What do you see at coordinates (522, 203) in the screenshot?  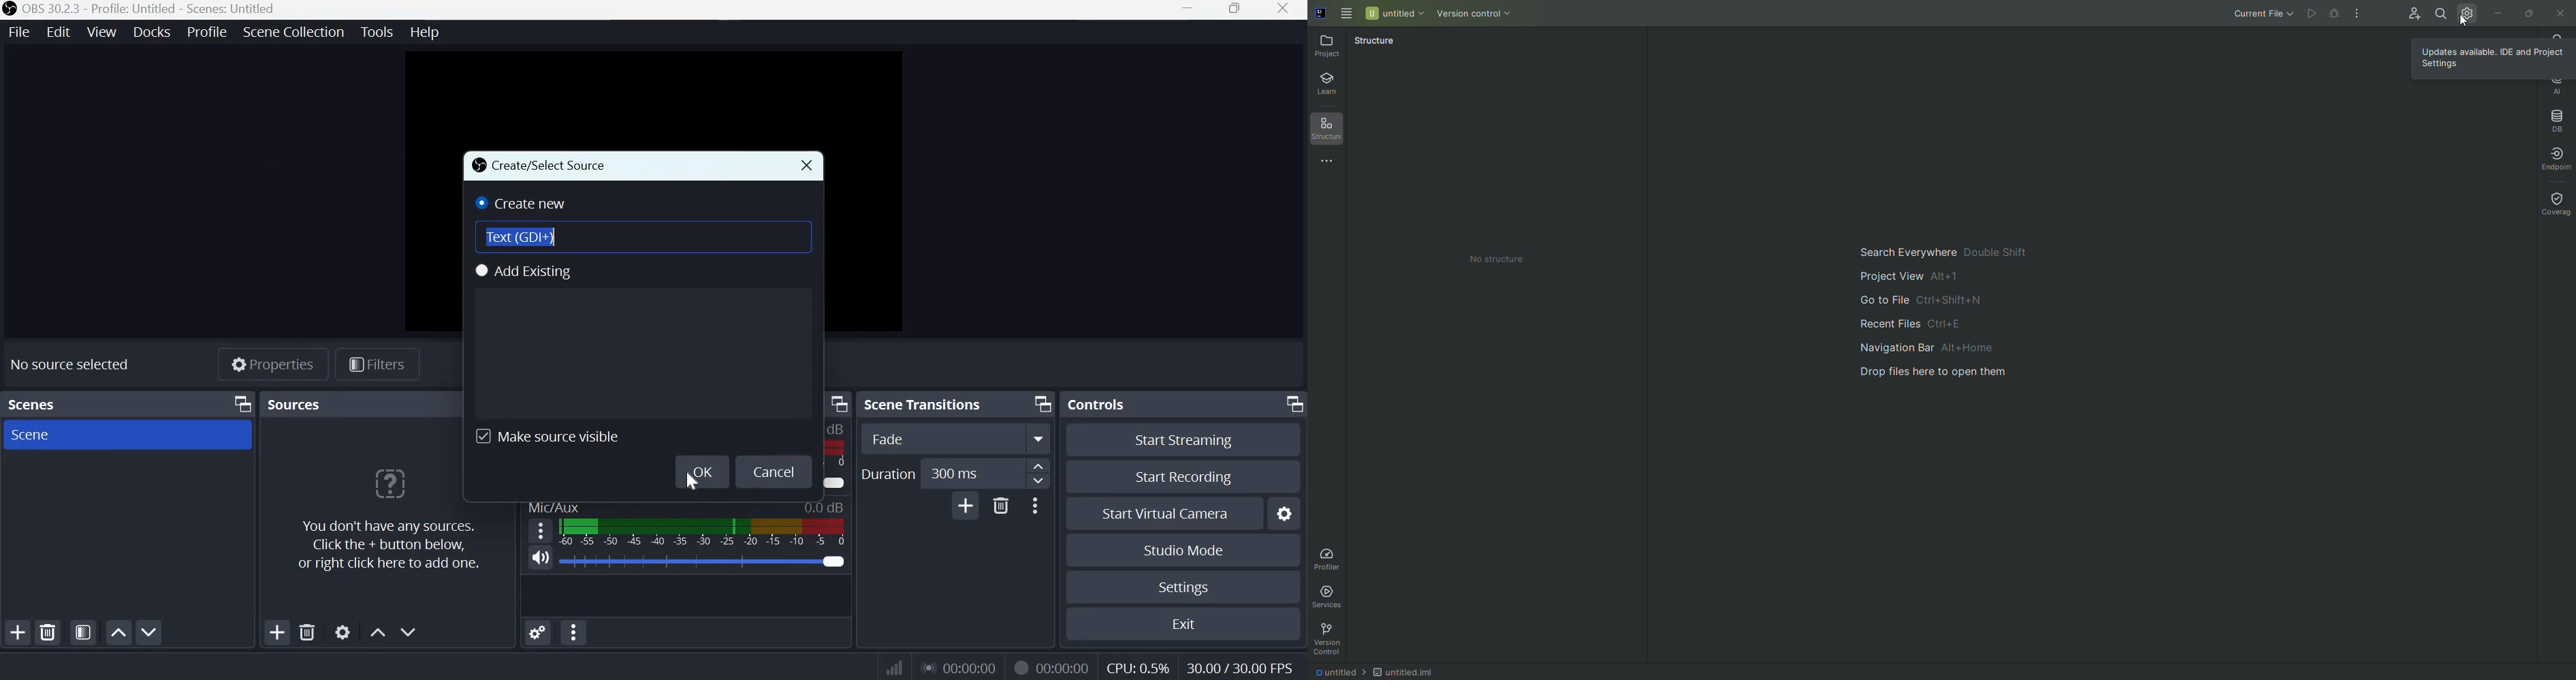 I see `Create new` at bounding box center [522, 203].